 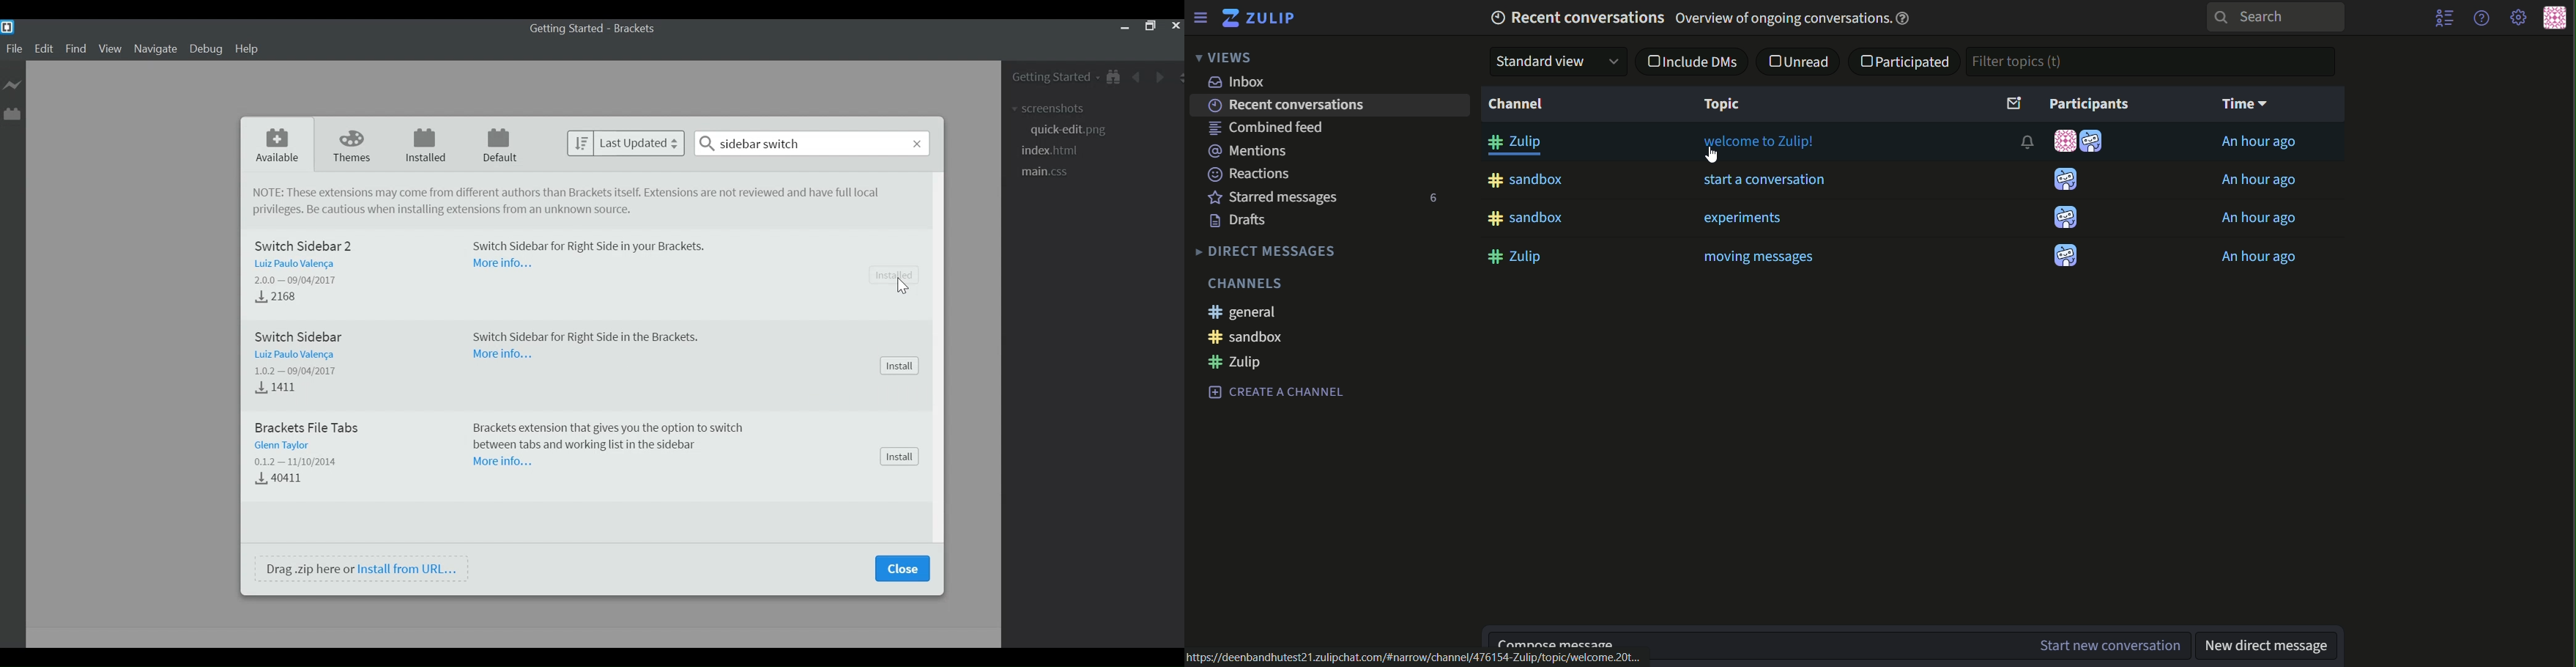 I want to click on help menu, so click(x=2480, y=17).